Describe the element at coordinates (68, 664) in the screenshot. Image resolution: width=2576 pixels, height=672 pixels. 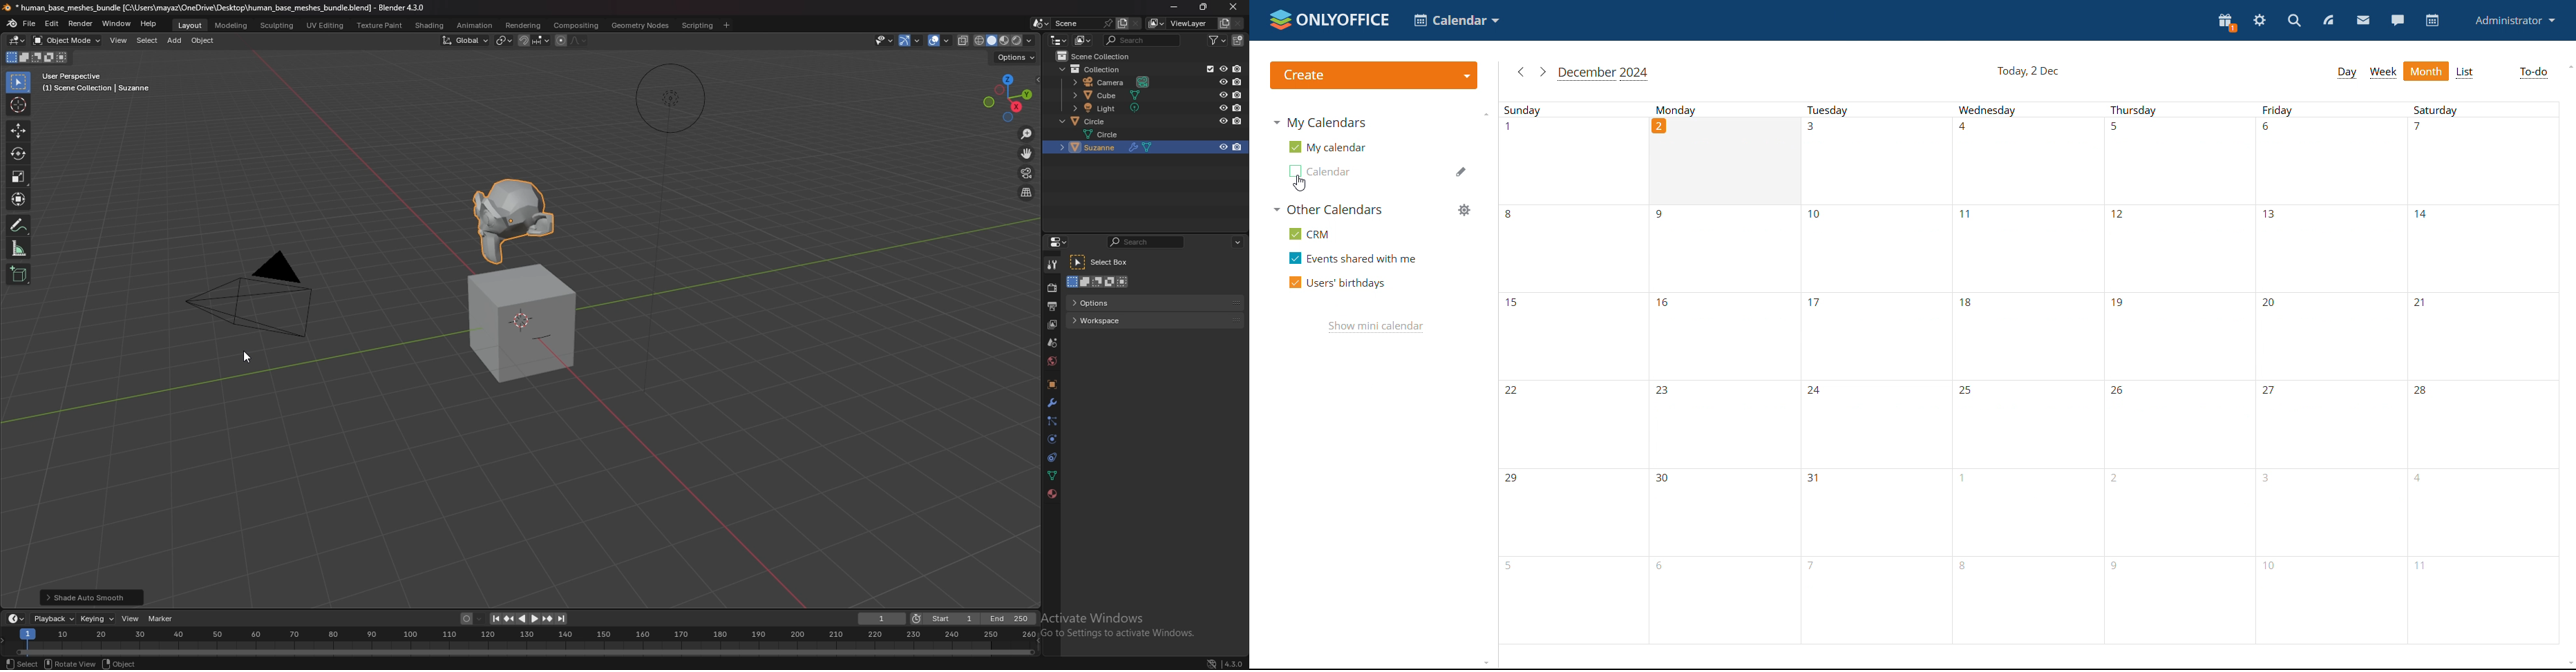
I see `rotate` at that location.